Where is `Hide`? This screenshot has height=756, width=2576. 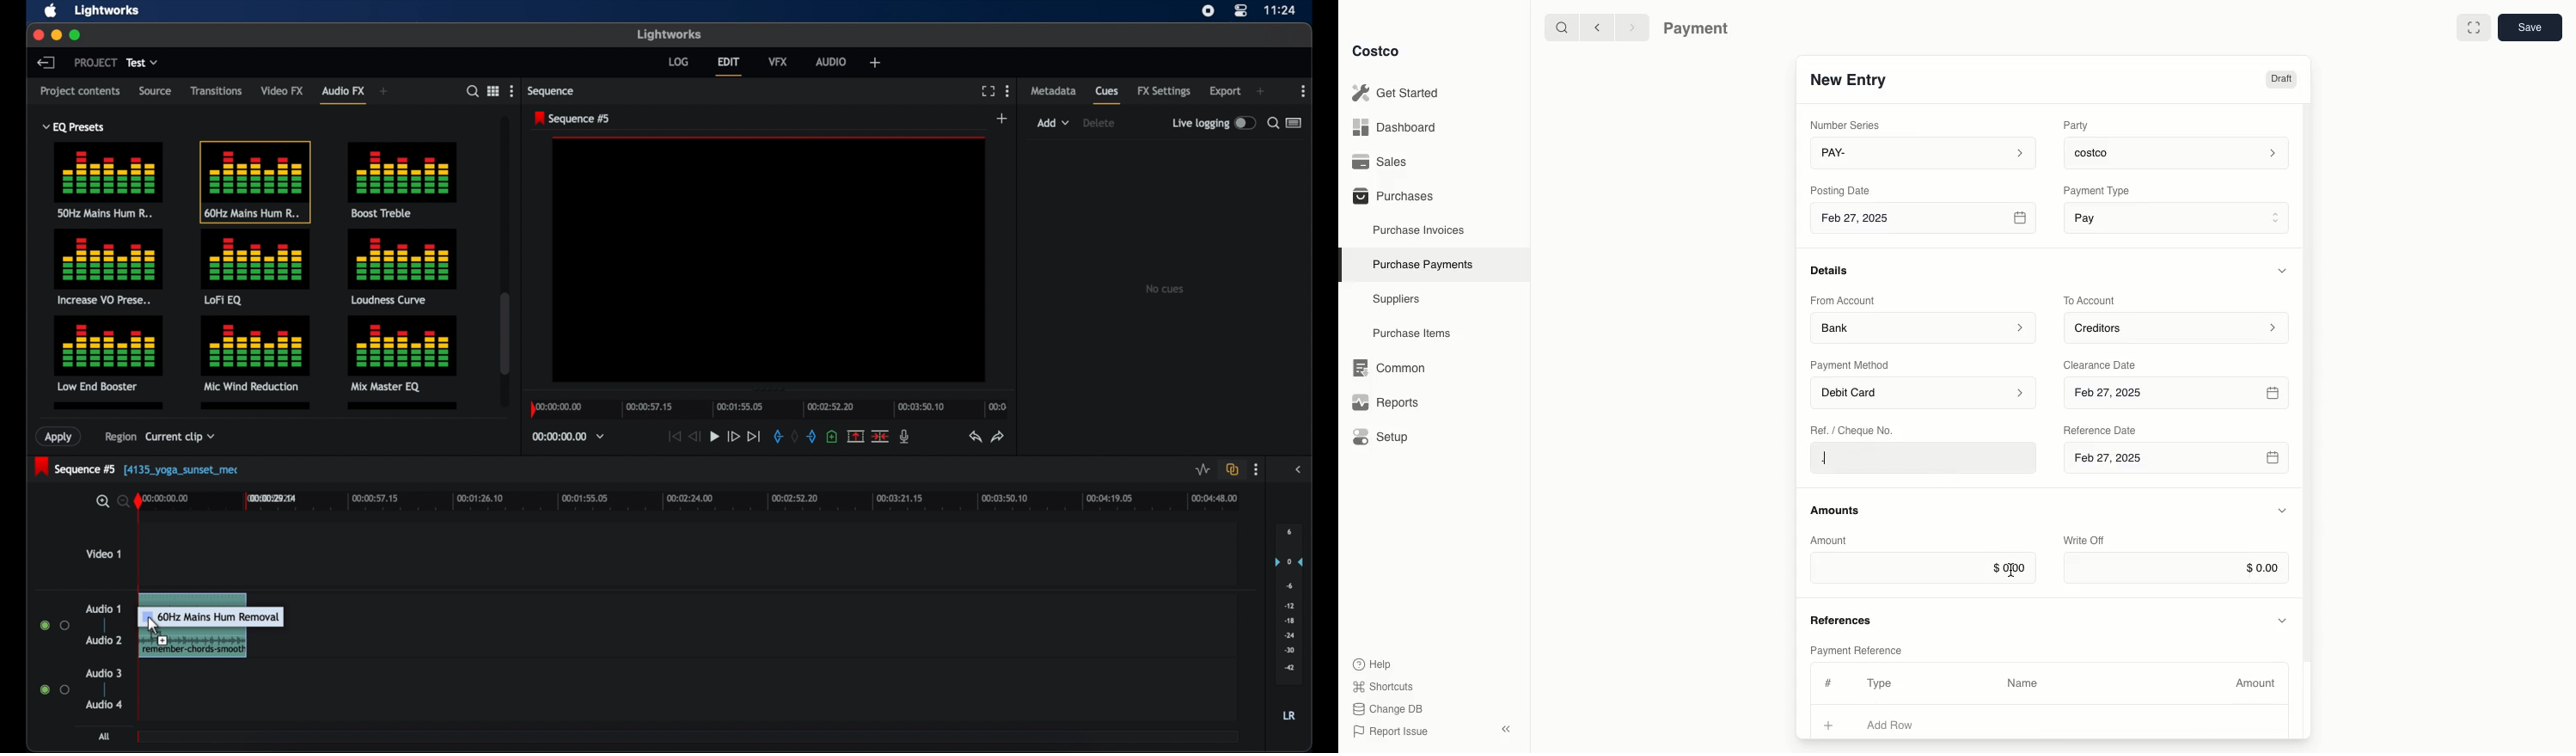
Hide is located at coordinates (2284, 619).